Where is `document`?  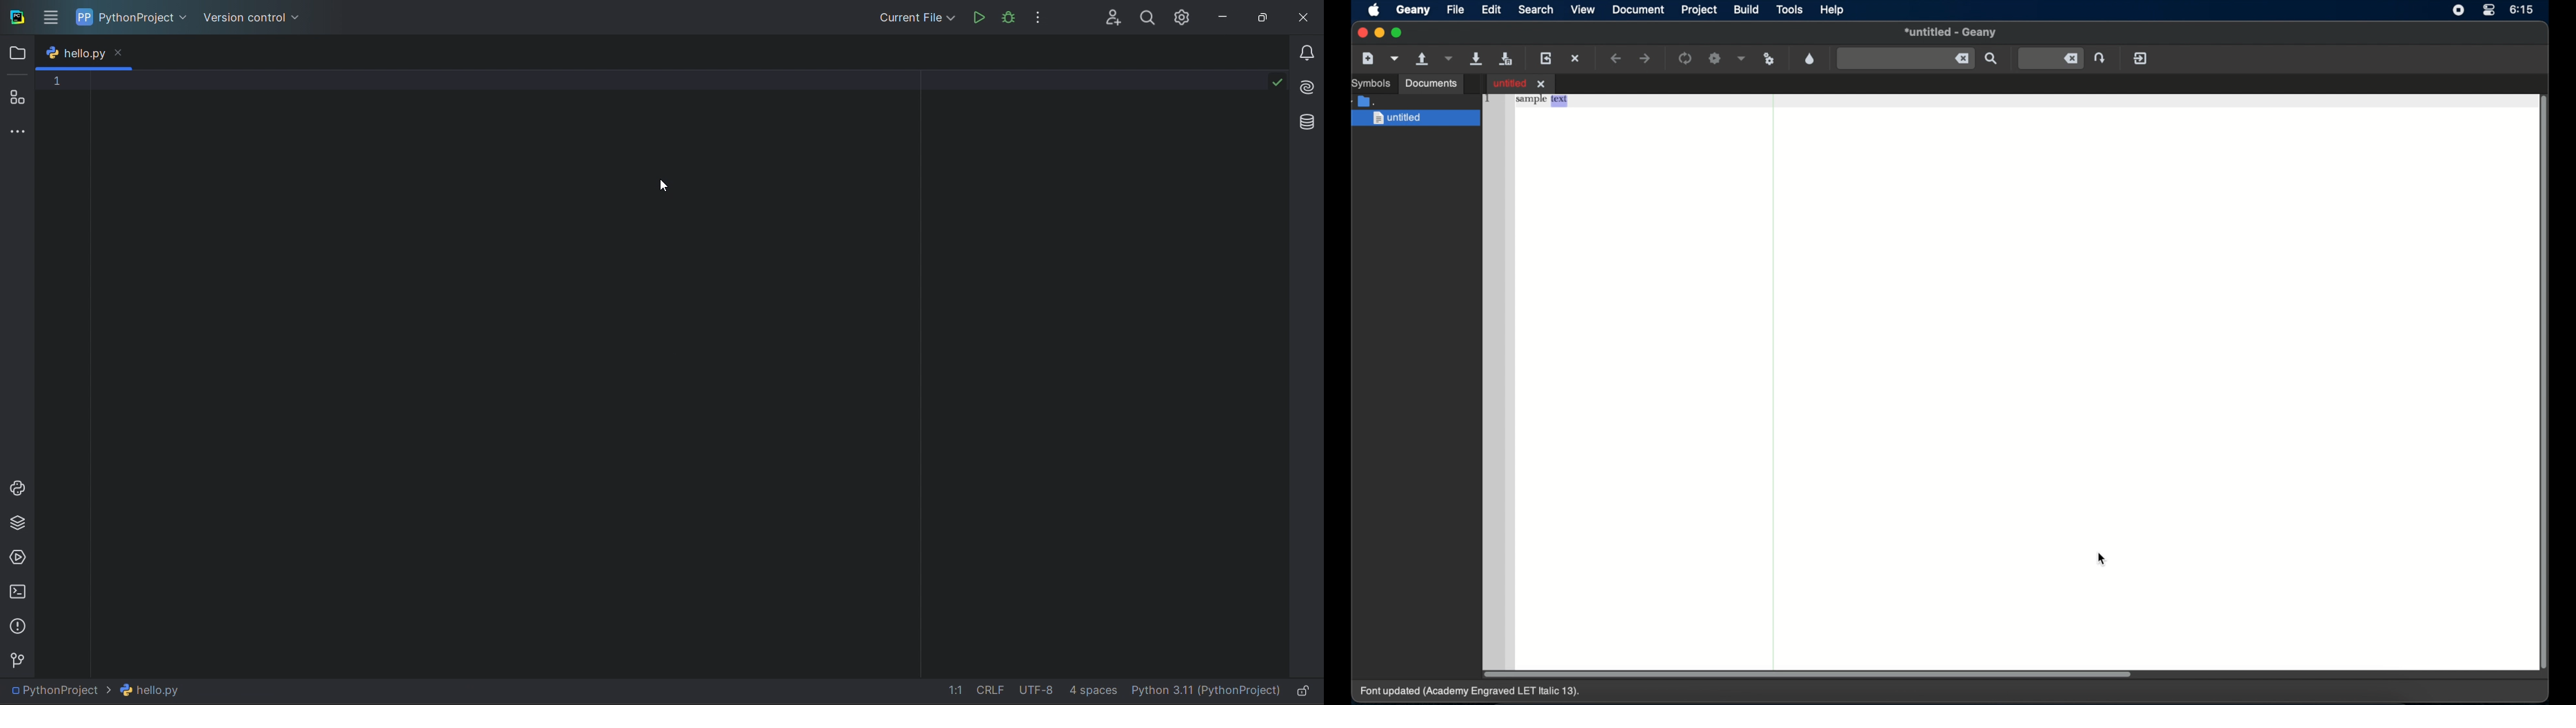 document is located at coordinates (1638, 10).